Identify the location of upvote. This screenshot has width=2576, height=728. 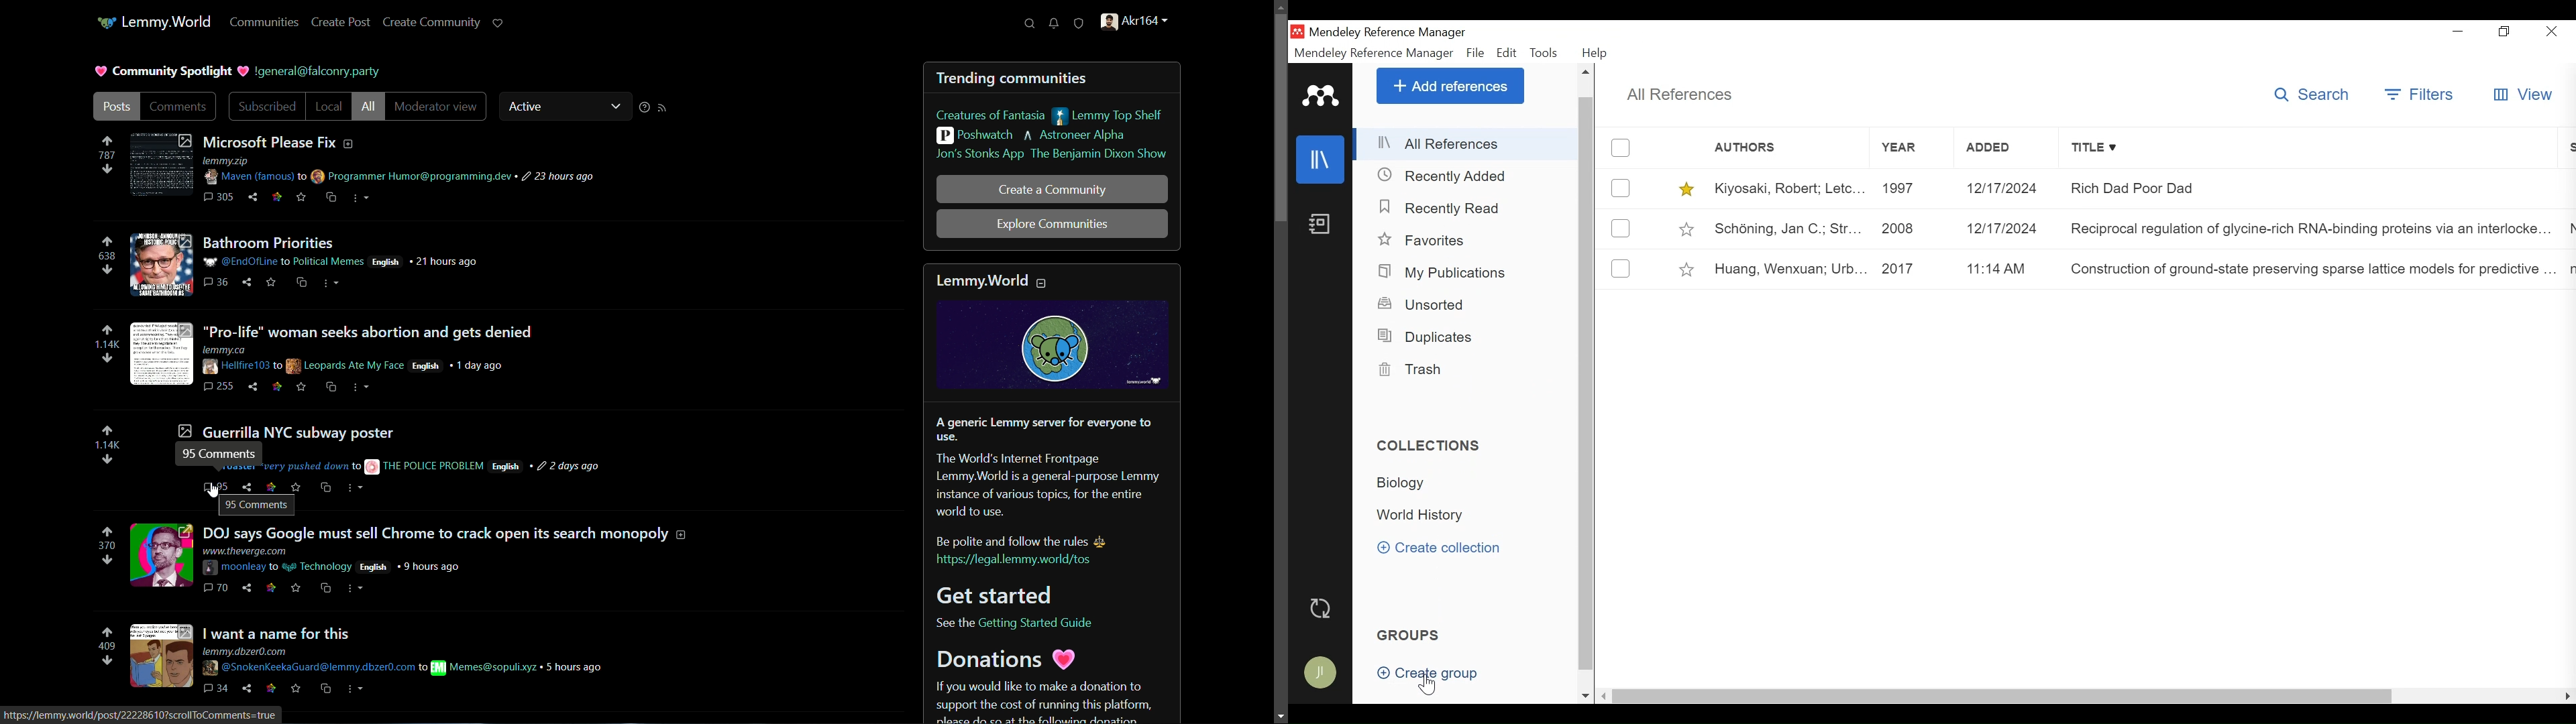
(107, 532).